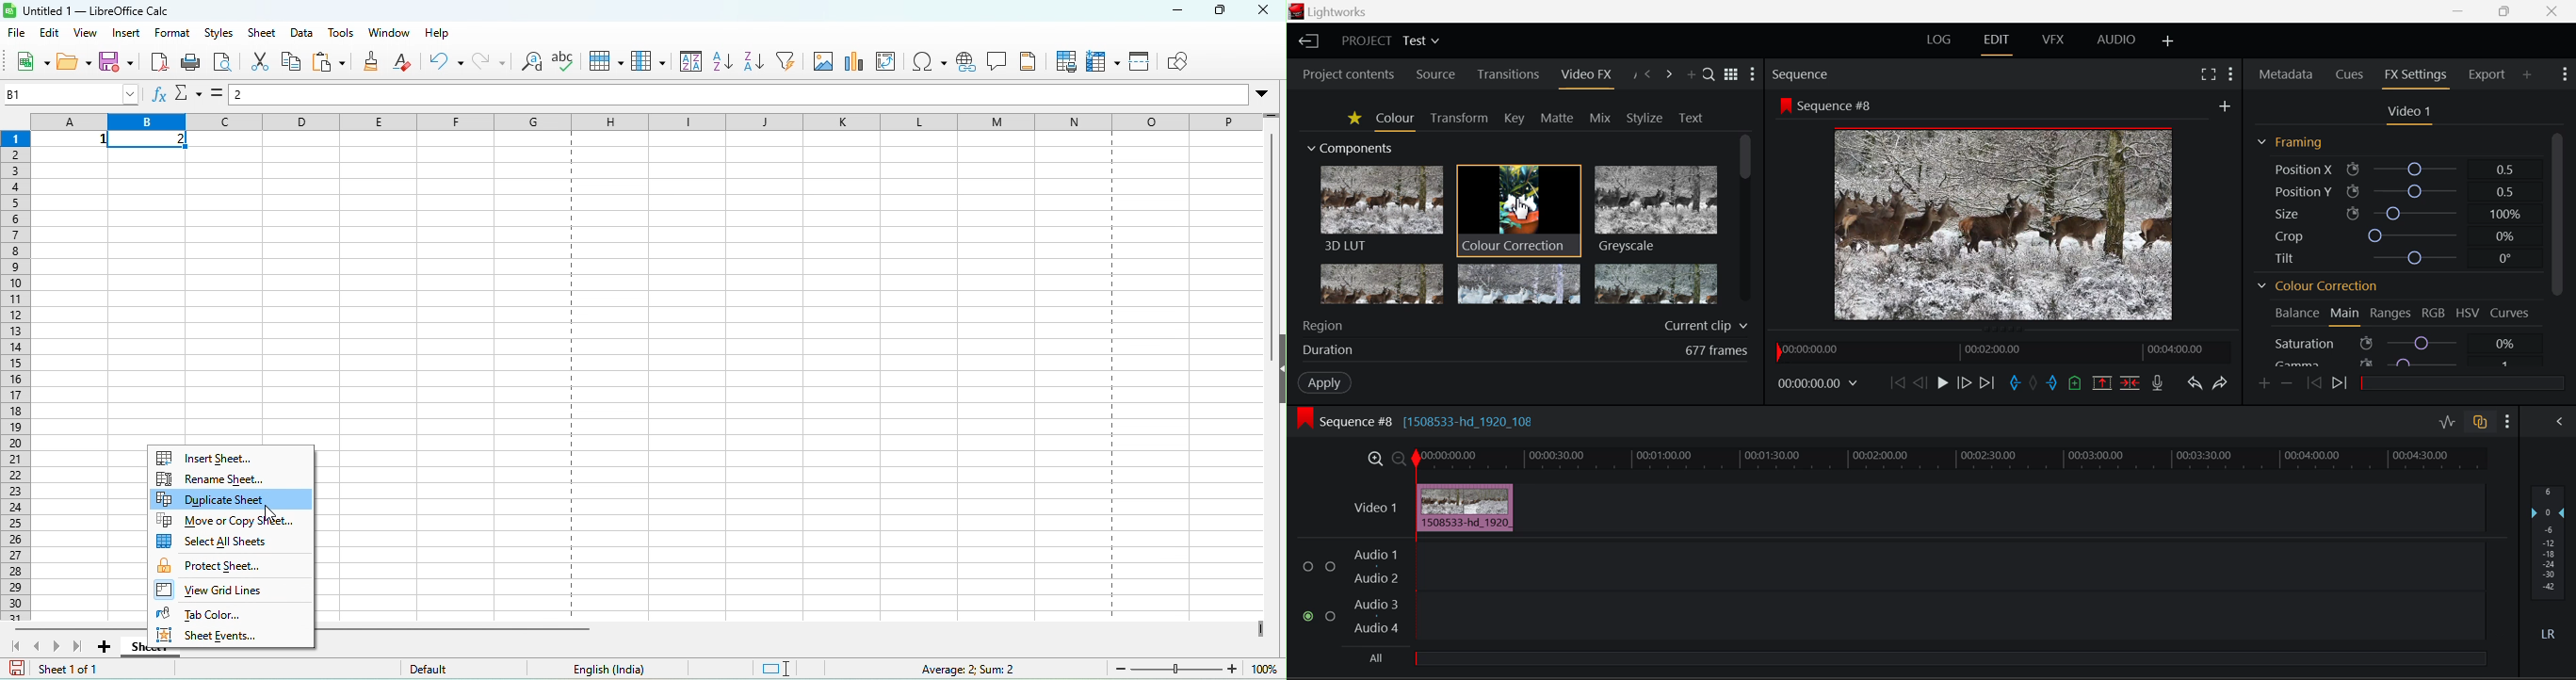 The height and width of the screenshot is (700, 2576). Describe the element at coordinates (1519, 210) in the screenshot. I see `Cursor MOUSE_DOWN on Colour Correction` at that location.